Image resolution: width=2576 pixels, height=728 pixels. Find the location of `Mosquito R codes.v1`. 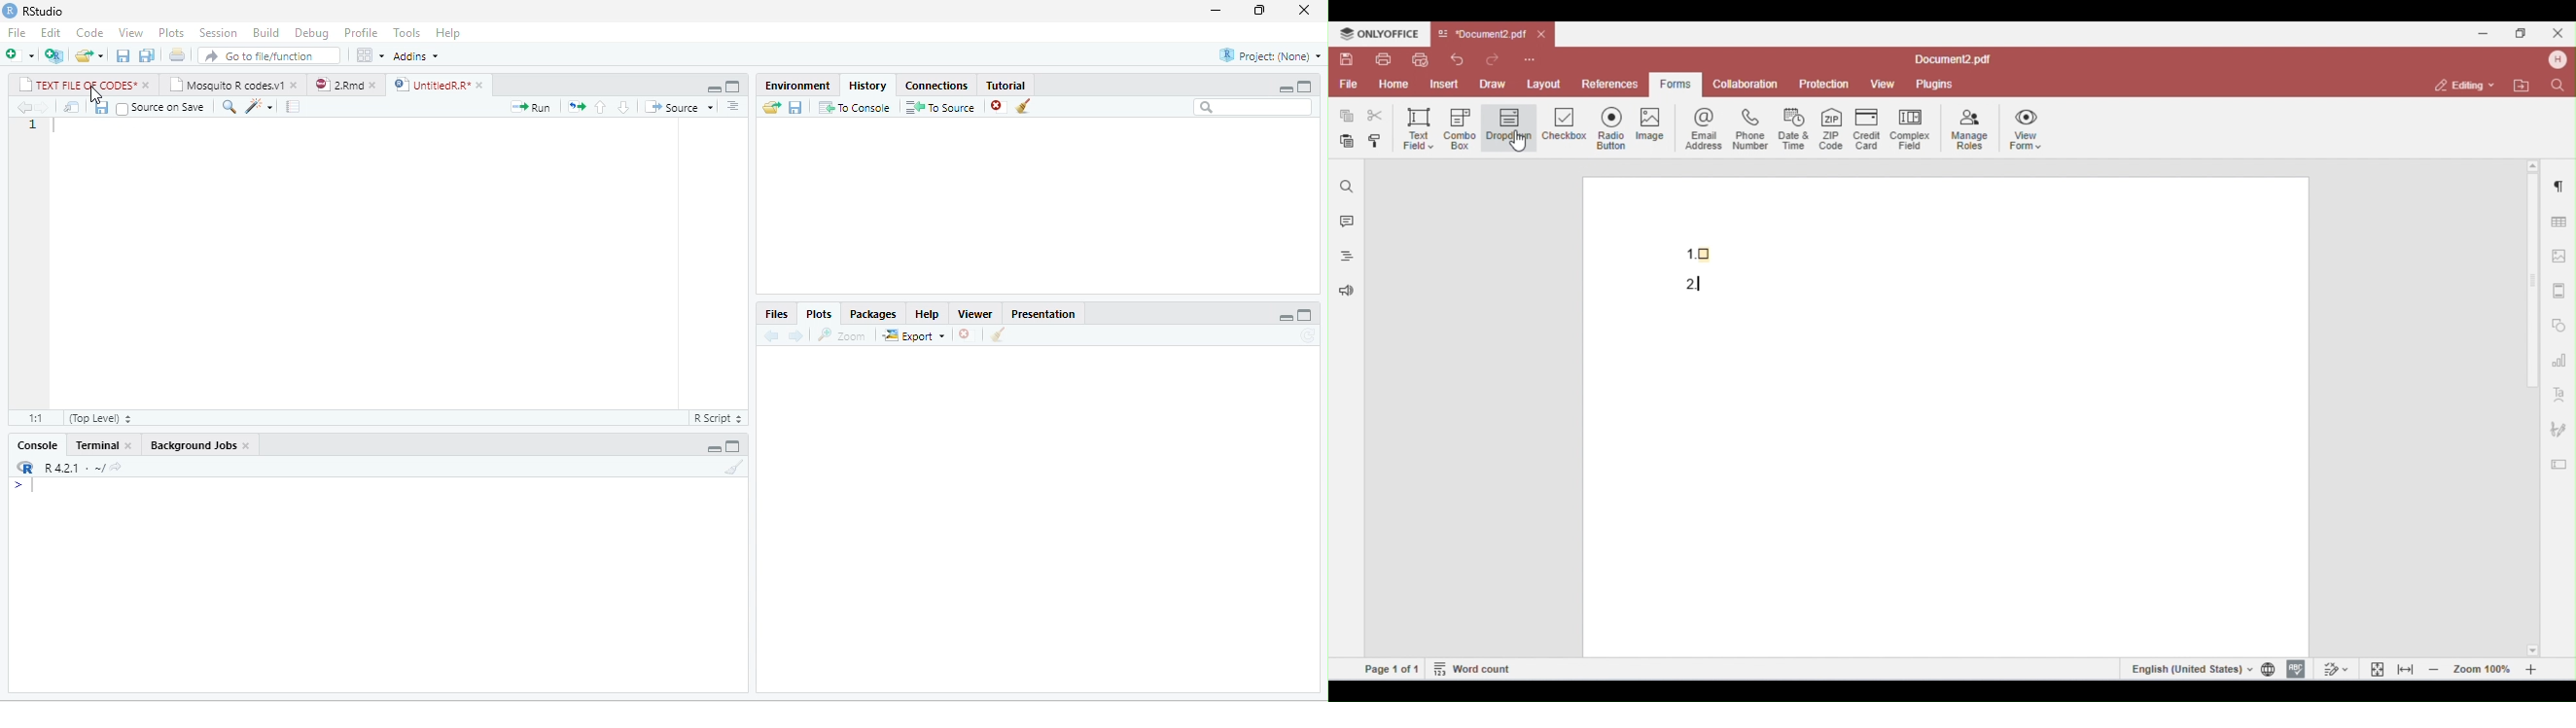

Mosquito R codes.v1 is located at coordinates (226, 84).